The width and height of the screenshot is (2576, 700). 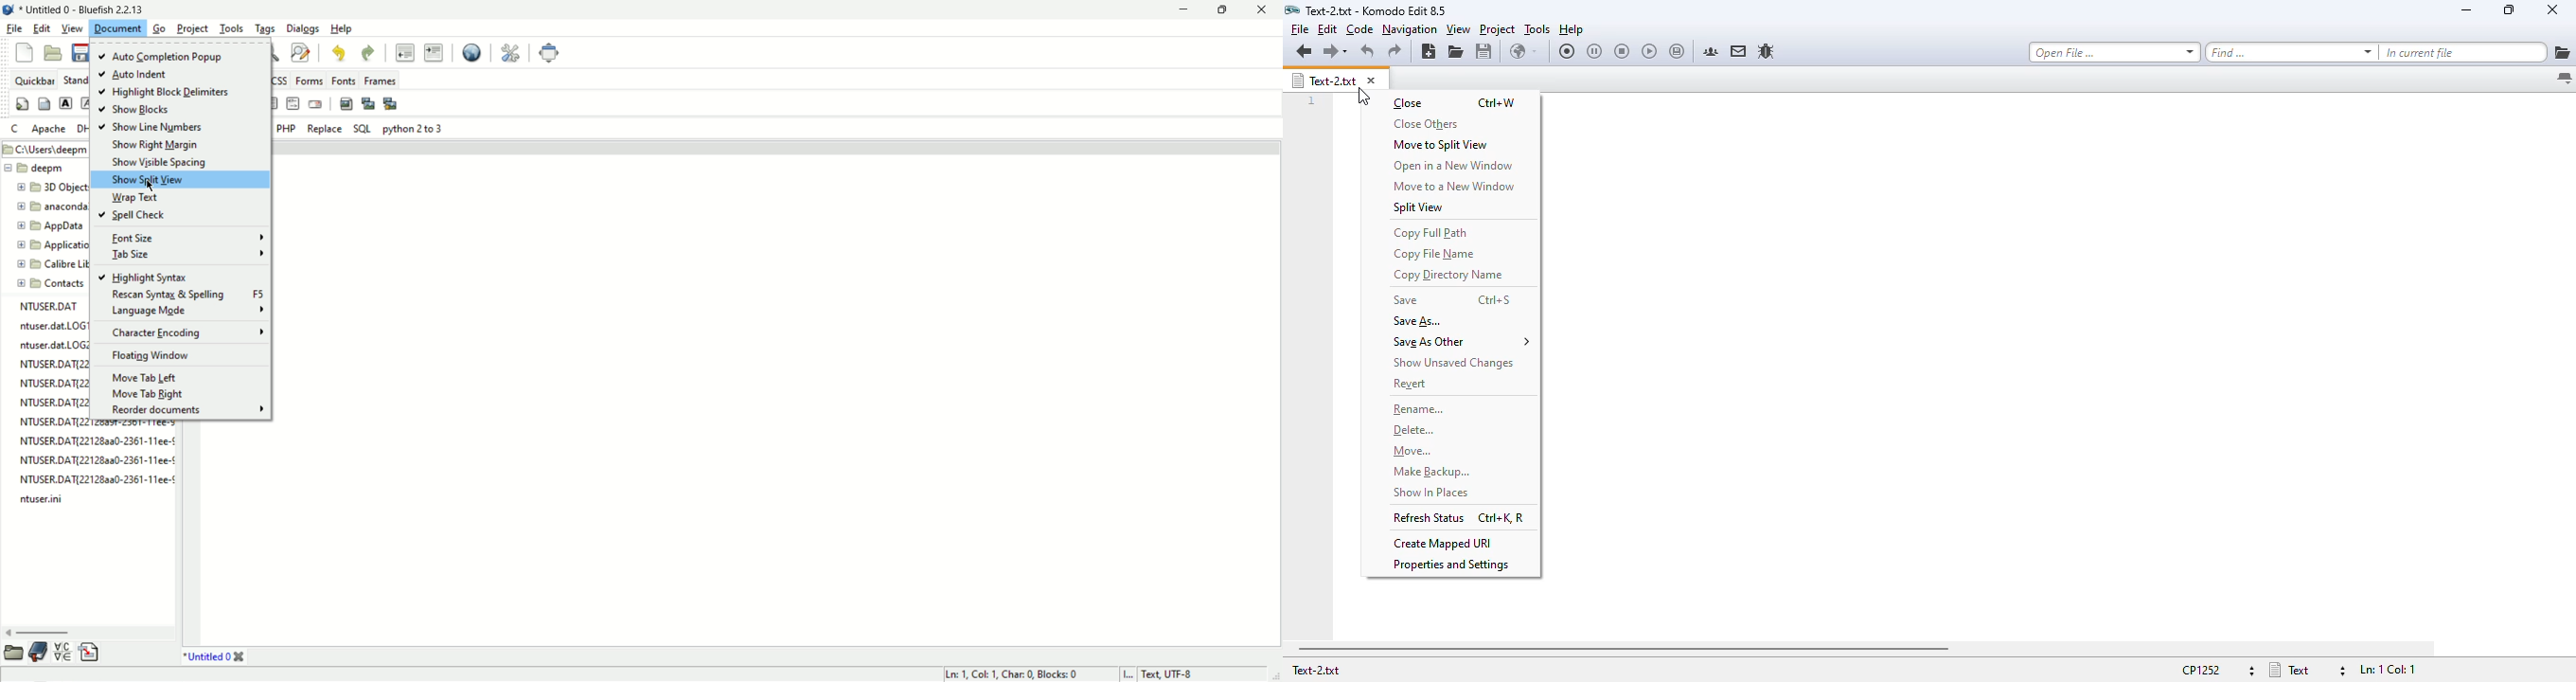 I want to click on move to split view, so click(x=1442, y=144).